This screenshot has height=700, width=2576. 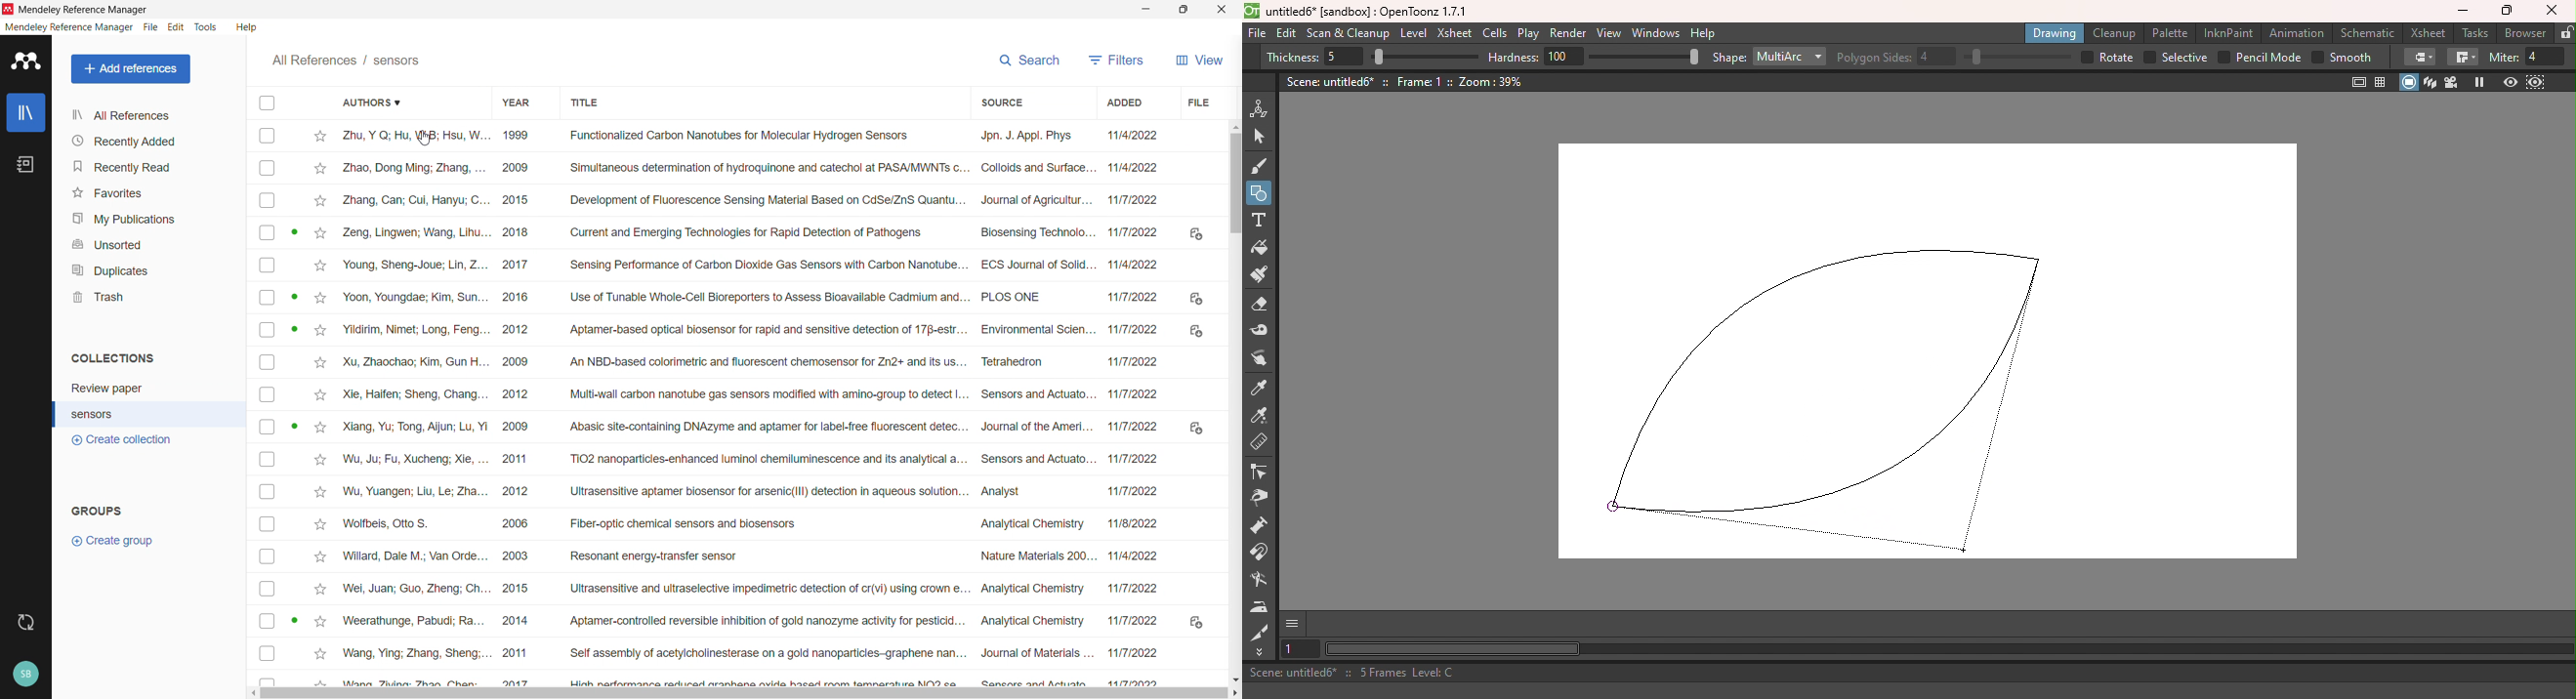 I want to click on Library , so click(x=26, y=113).